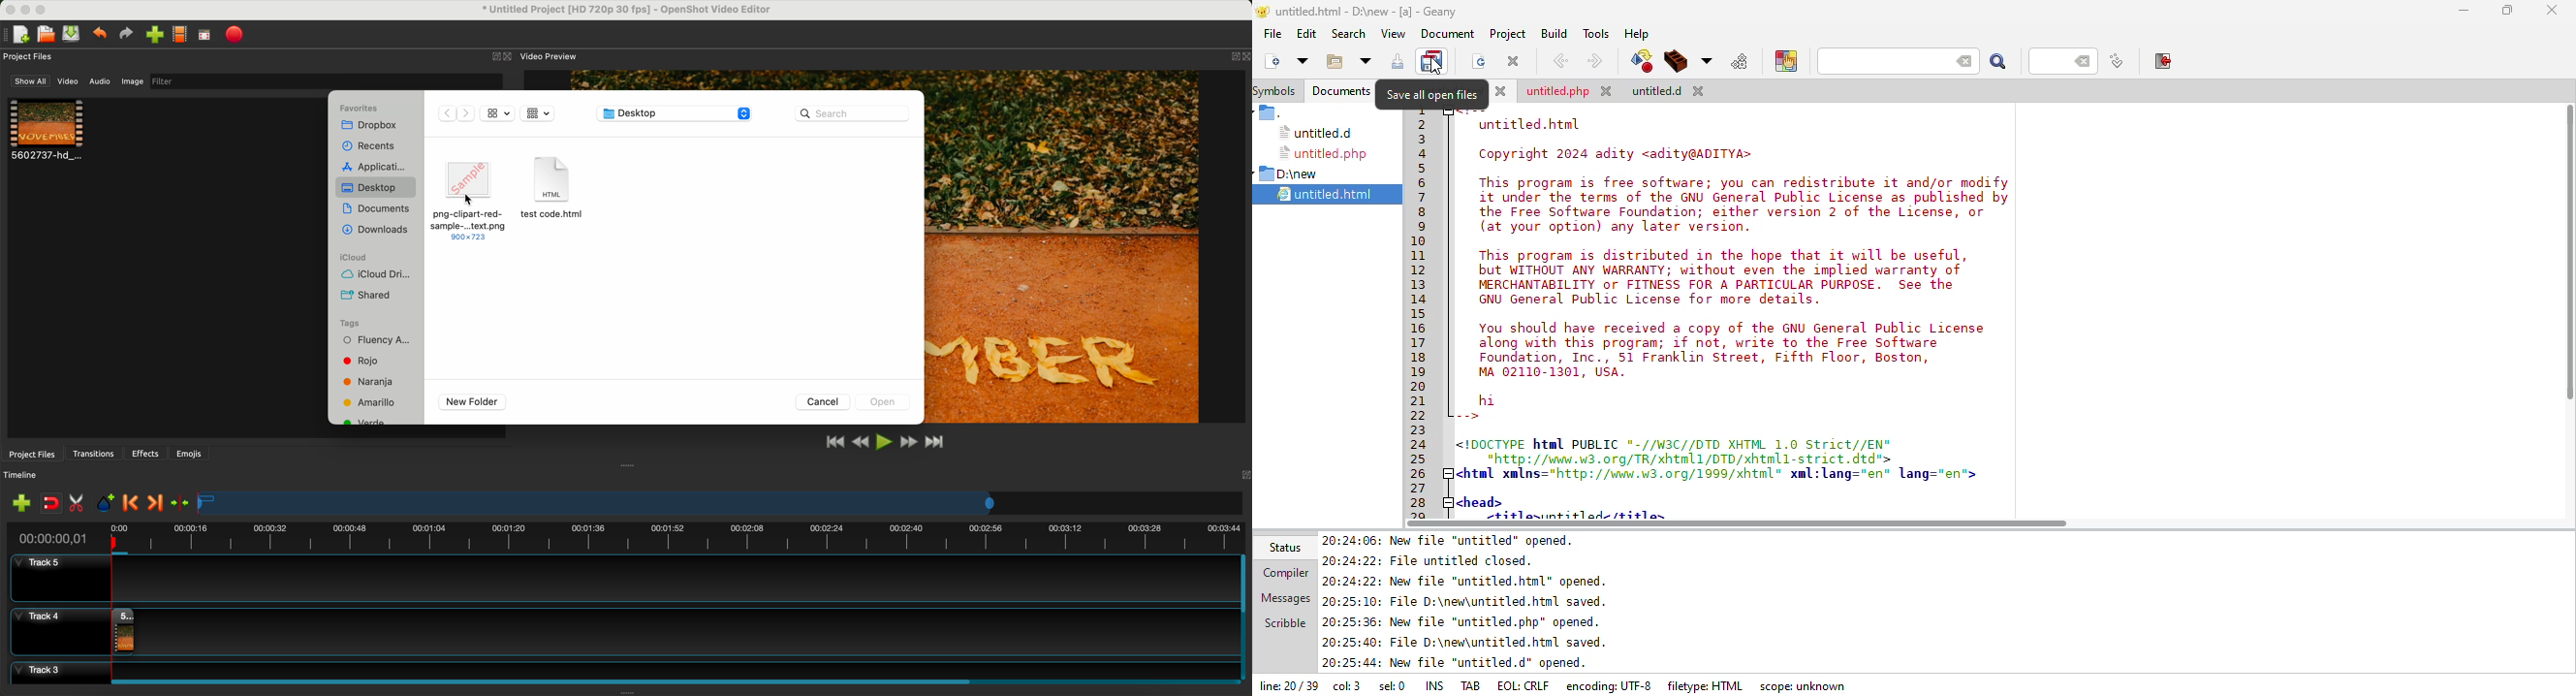 This screenshot has width=2576, height=700. What do you see at coordinates (626, 536) in the screenshot?
I see `timeline` at bounding box center [626, 536].